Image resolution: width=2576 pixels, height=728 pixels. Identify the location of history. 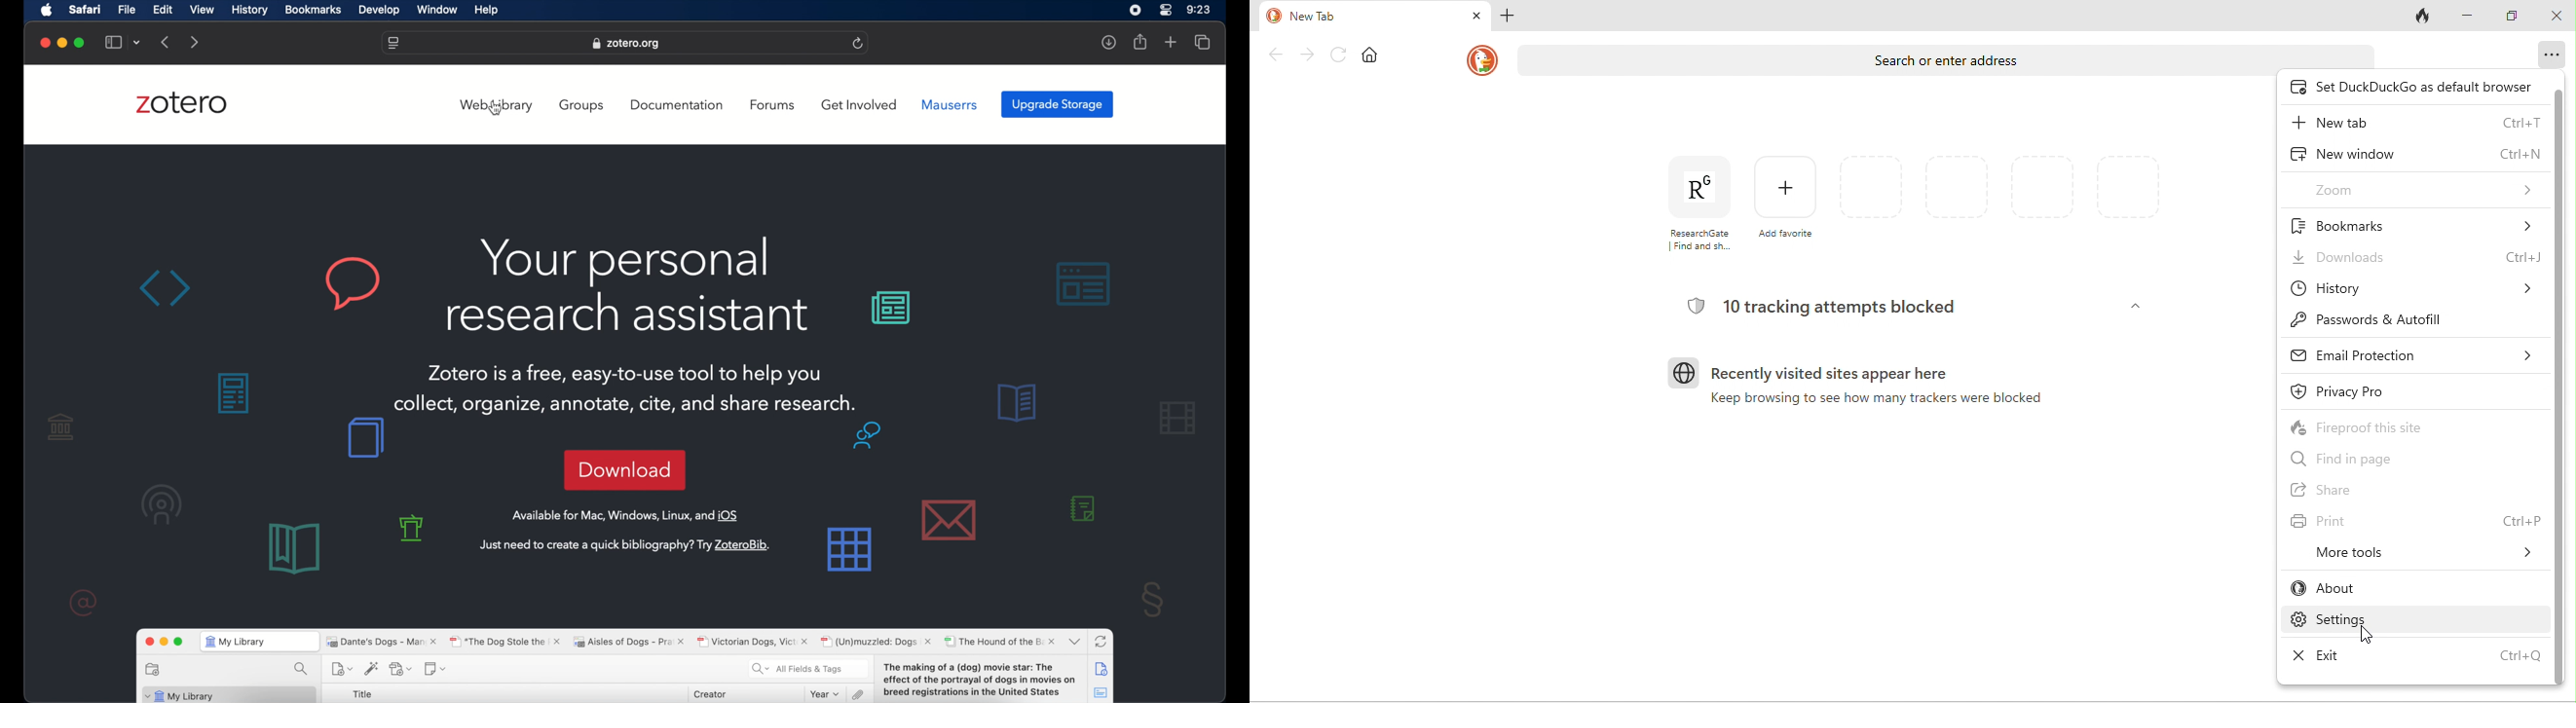
(250, 10).